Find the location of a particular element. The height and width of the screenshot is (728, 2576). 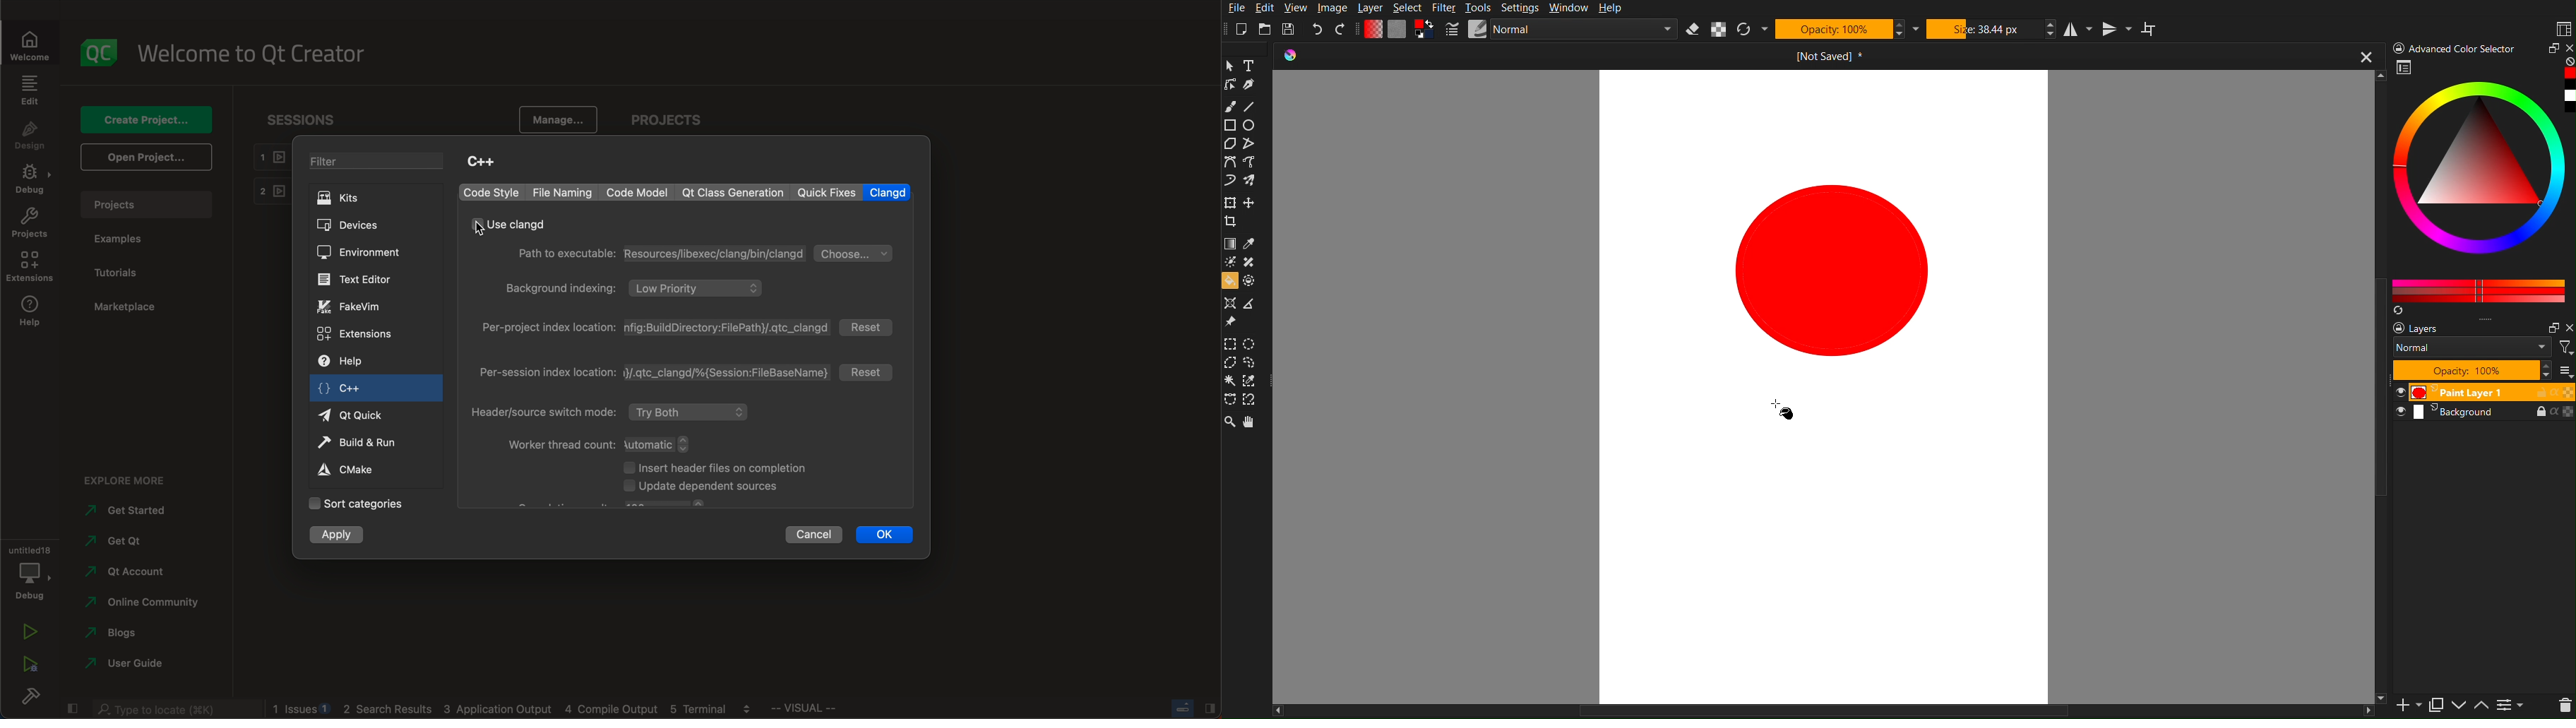

Delete  is located at coordinates (2563, 707).